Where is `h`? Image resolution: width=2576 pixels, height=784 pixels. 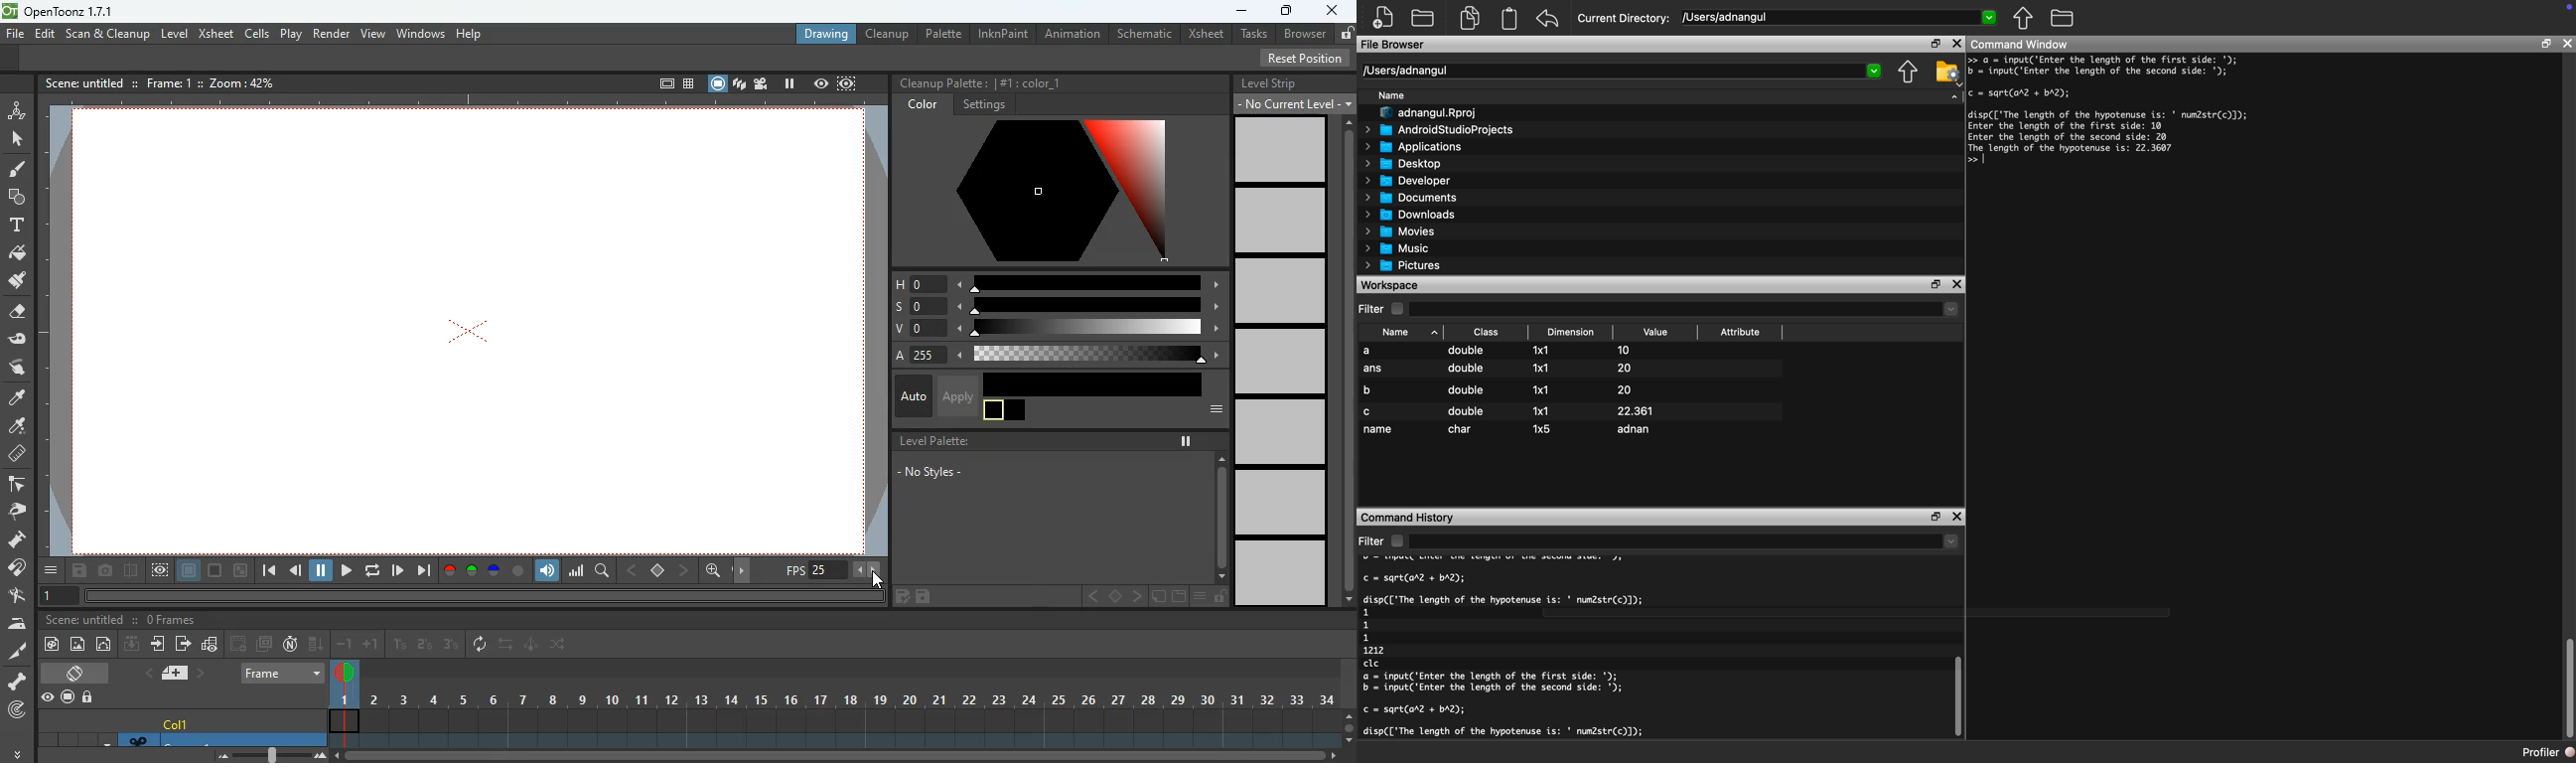
h is located at coordinates (1059, 285).